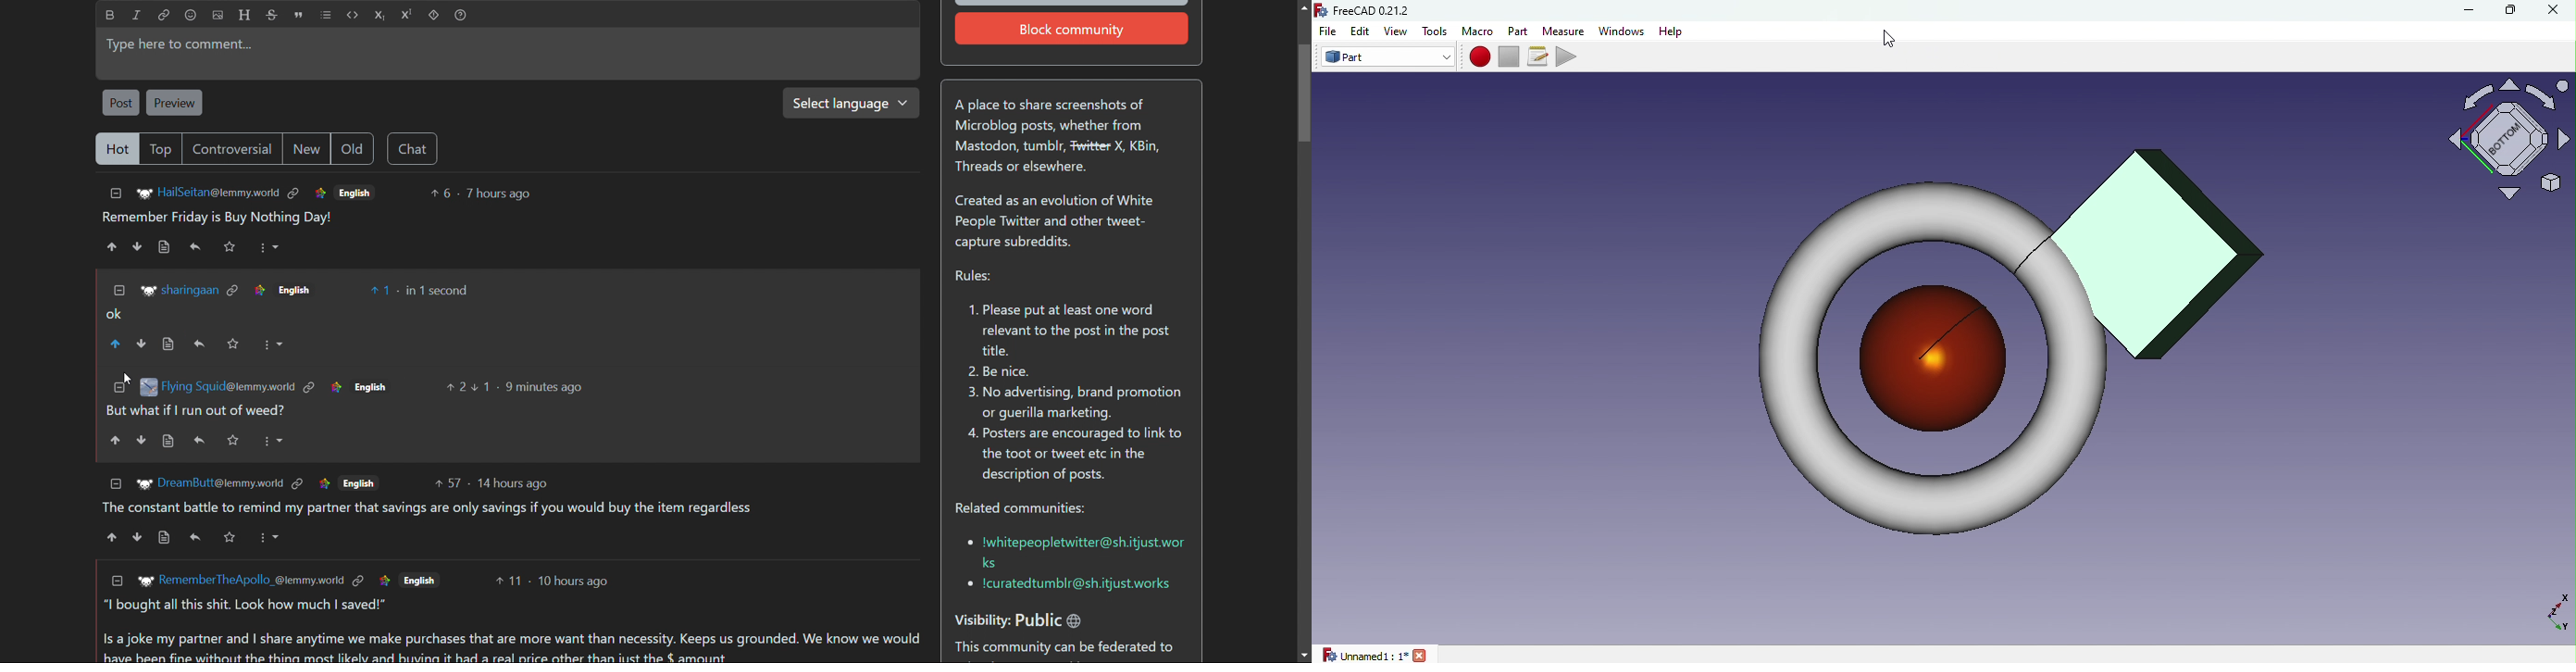 The image size is (2576, 672). I want to click on Edit, so click(1362, 31).